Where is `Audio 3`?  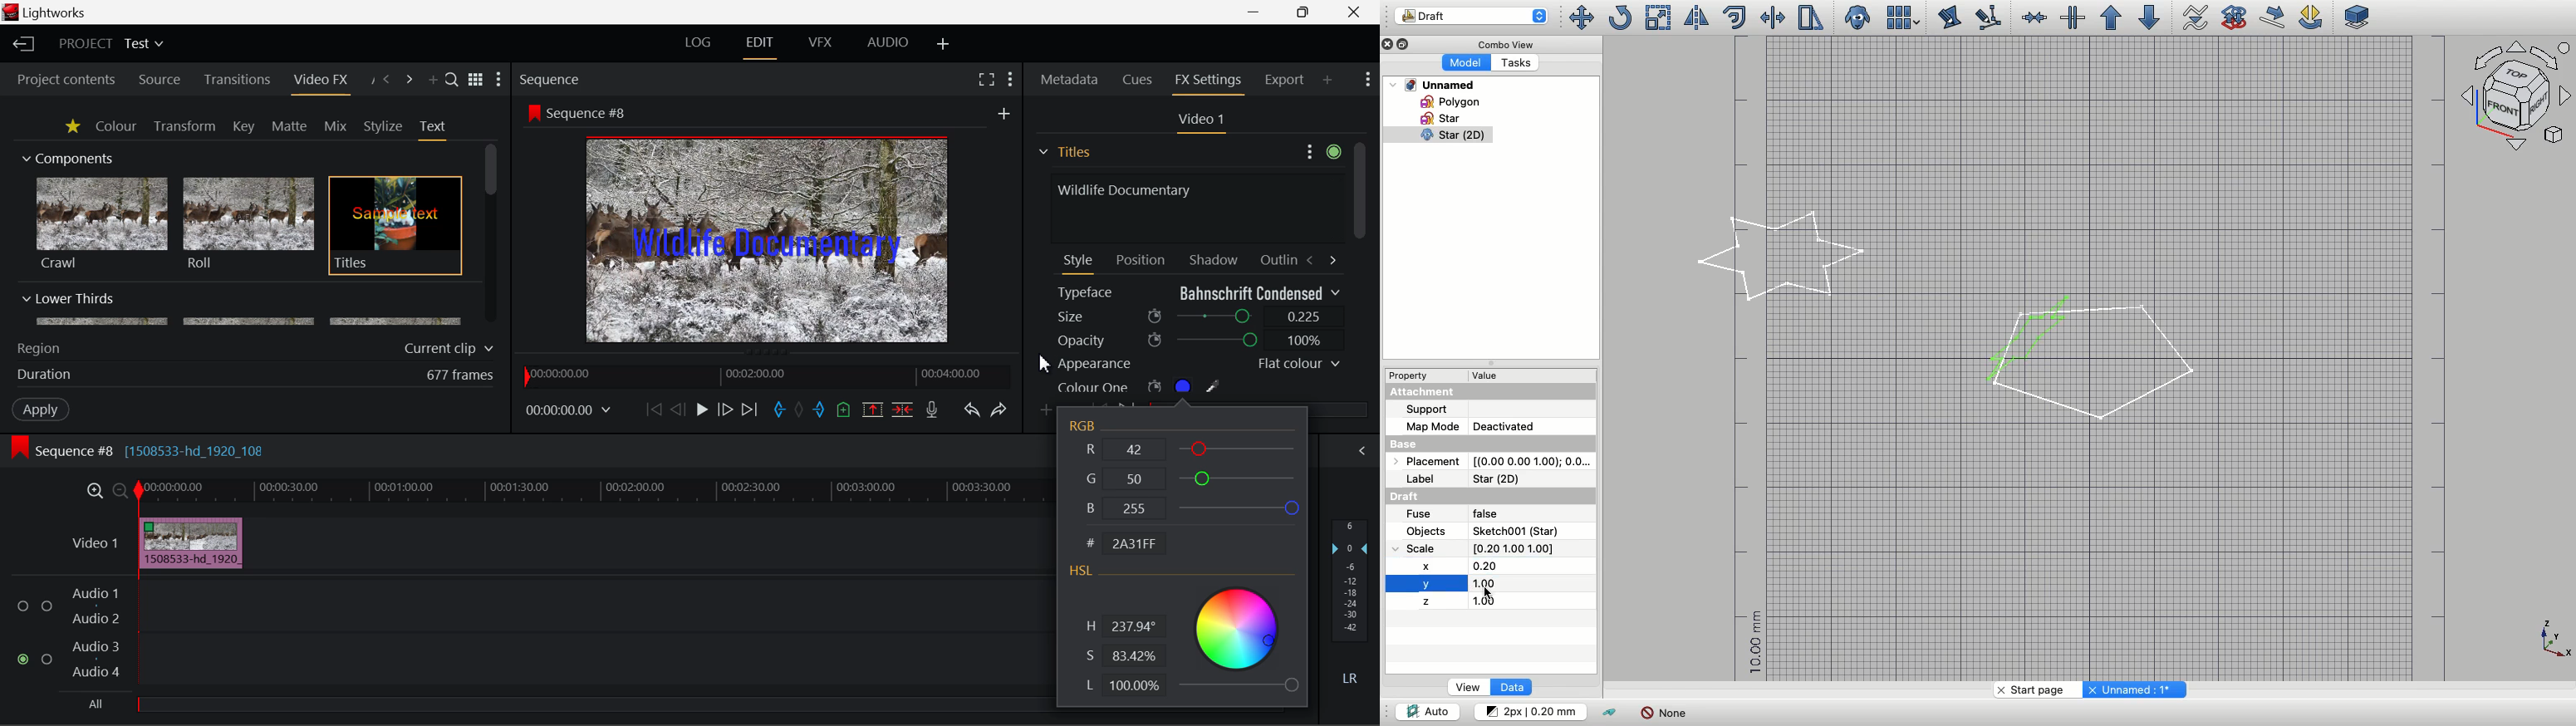
Audio 3 is located at coordinates (95, 645).